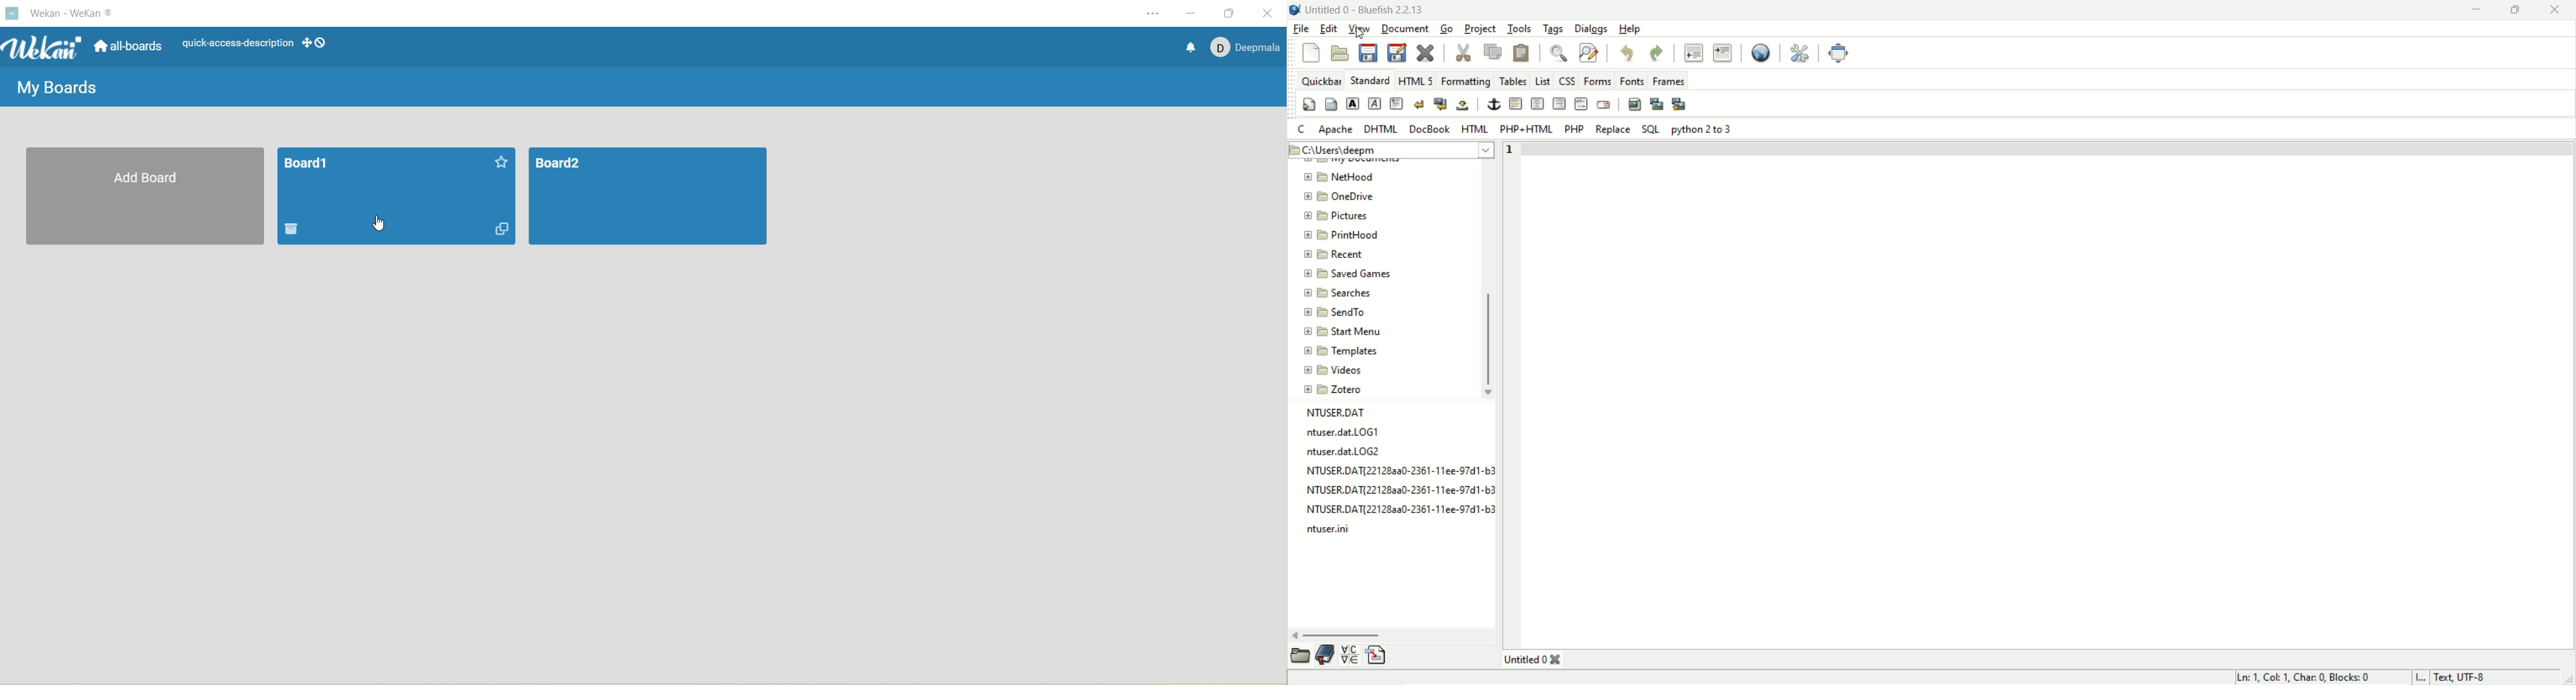 The image size is (2576, 700). What do you see at coordinates (1340, 52) in the screenshot?
I see `open file` at bounding box center [1340, 52].